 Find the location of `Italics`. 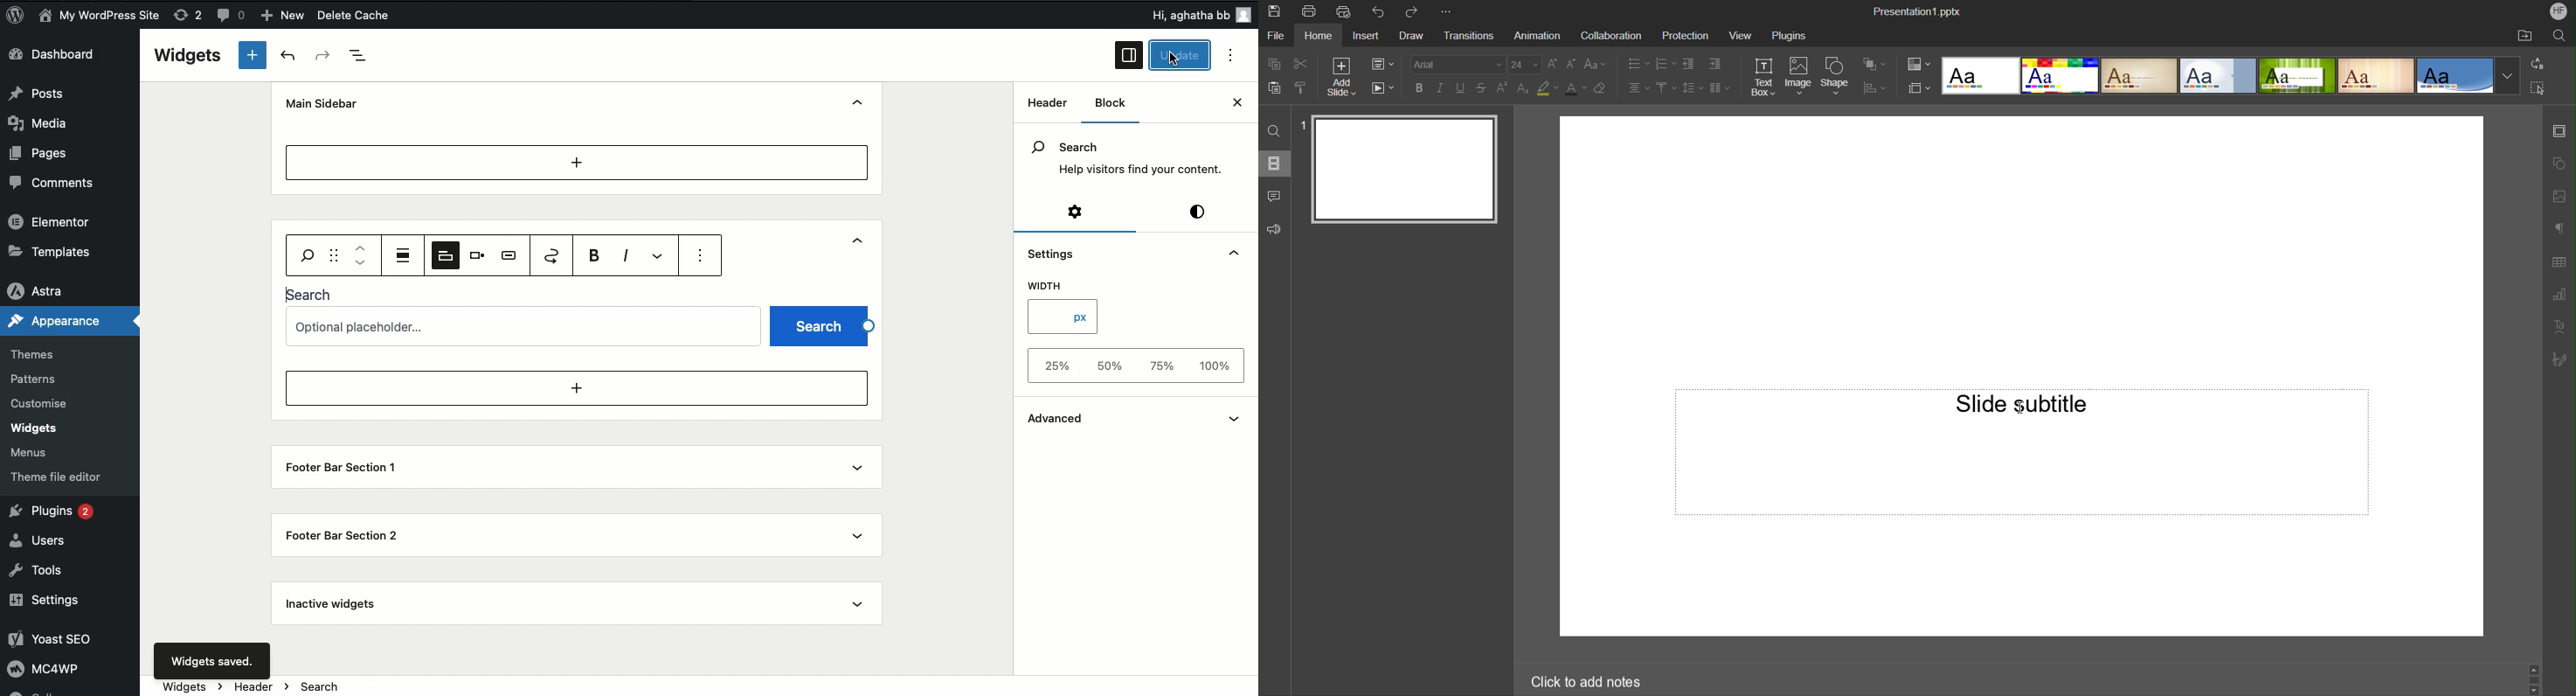

Italics is located at coordinates (626, 254).